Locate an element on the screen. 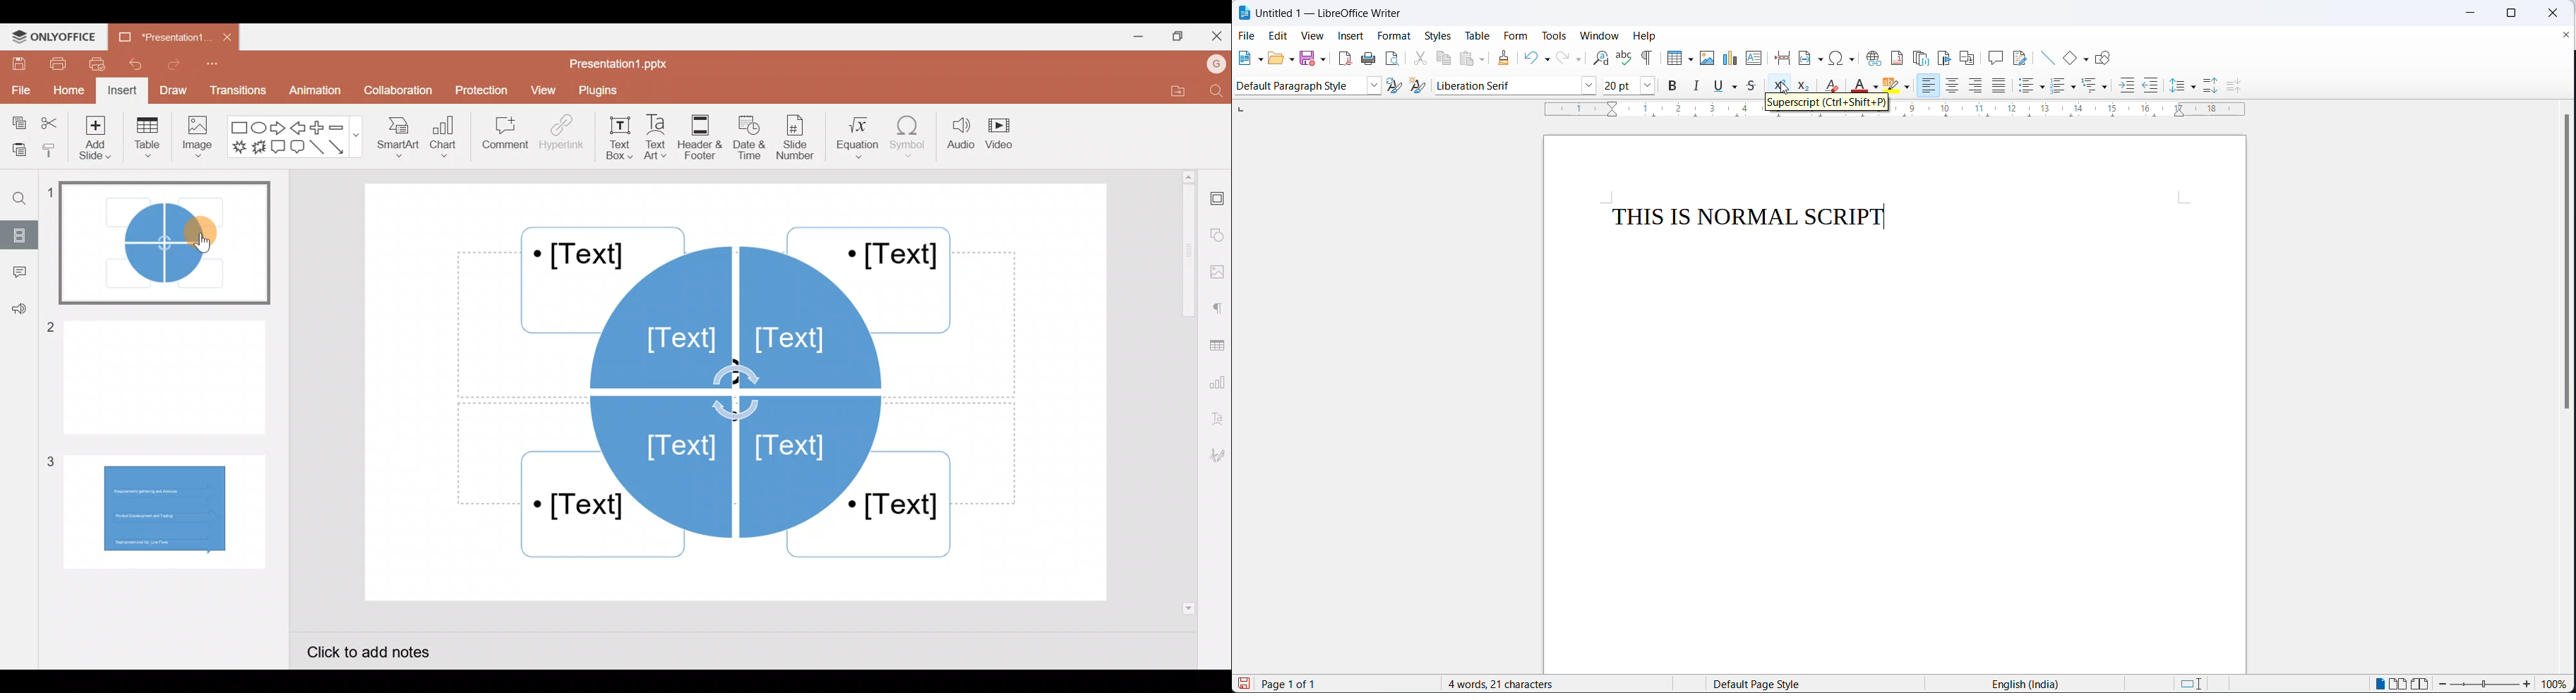  text align left is located at coordinates (1931, 87).